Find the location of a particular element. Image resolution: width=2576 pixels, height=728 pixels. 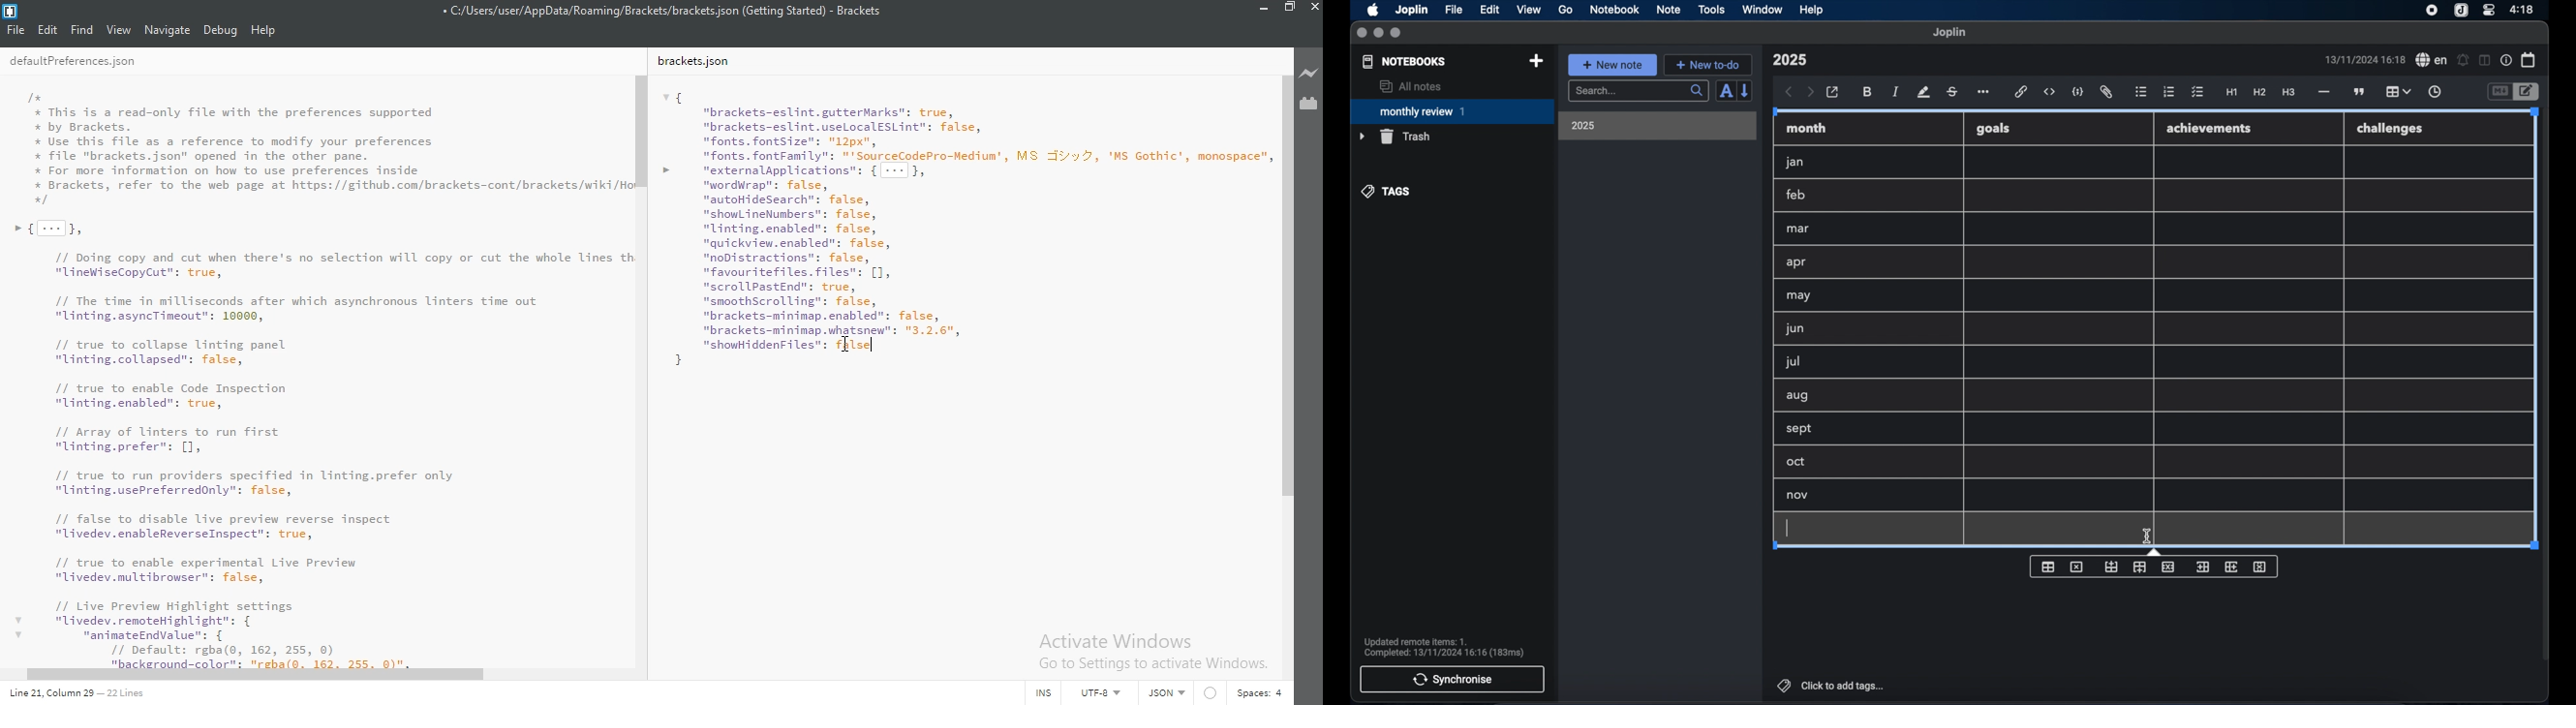

horizontal rule is located at coordinates (2323, 92).